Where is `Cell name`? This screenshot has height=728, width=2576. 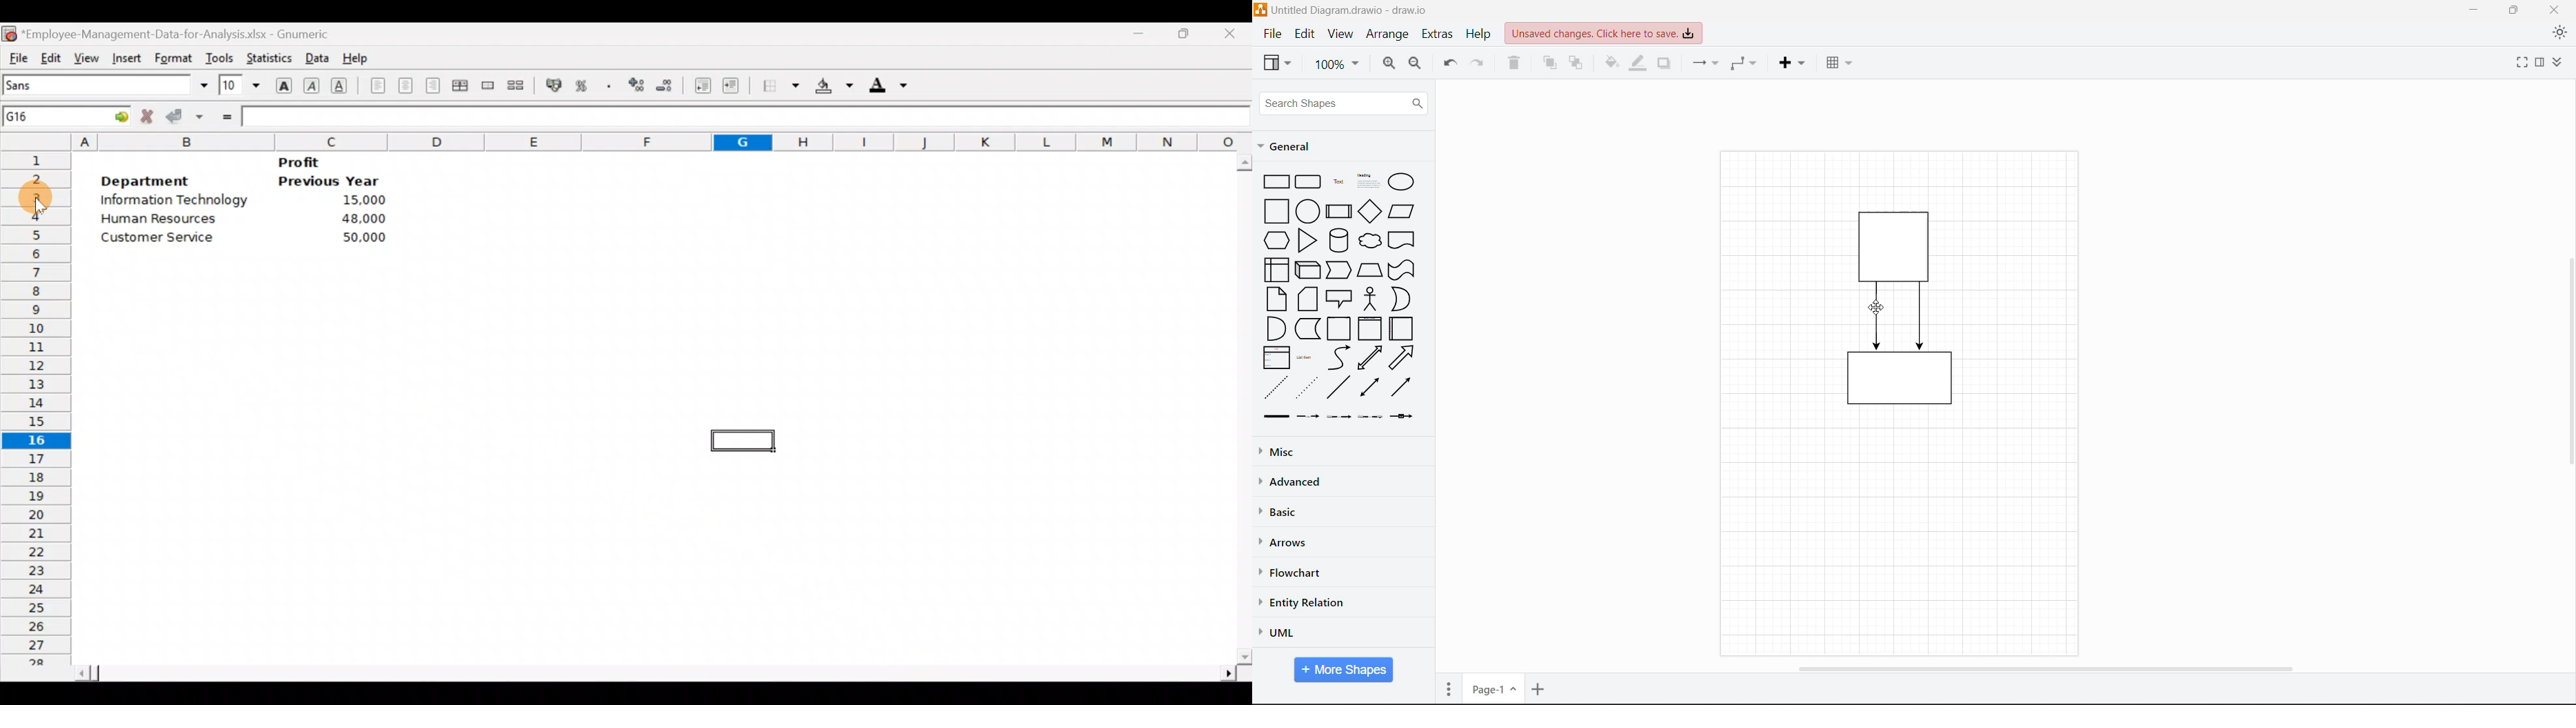
Cell name is located at coordinates (68, 113).